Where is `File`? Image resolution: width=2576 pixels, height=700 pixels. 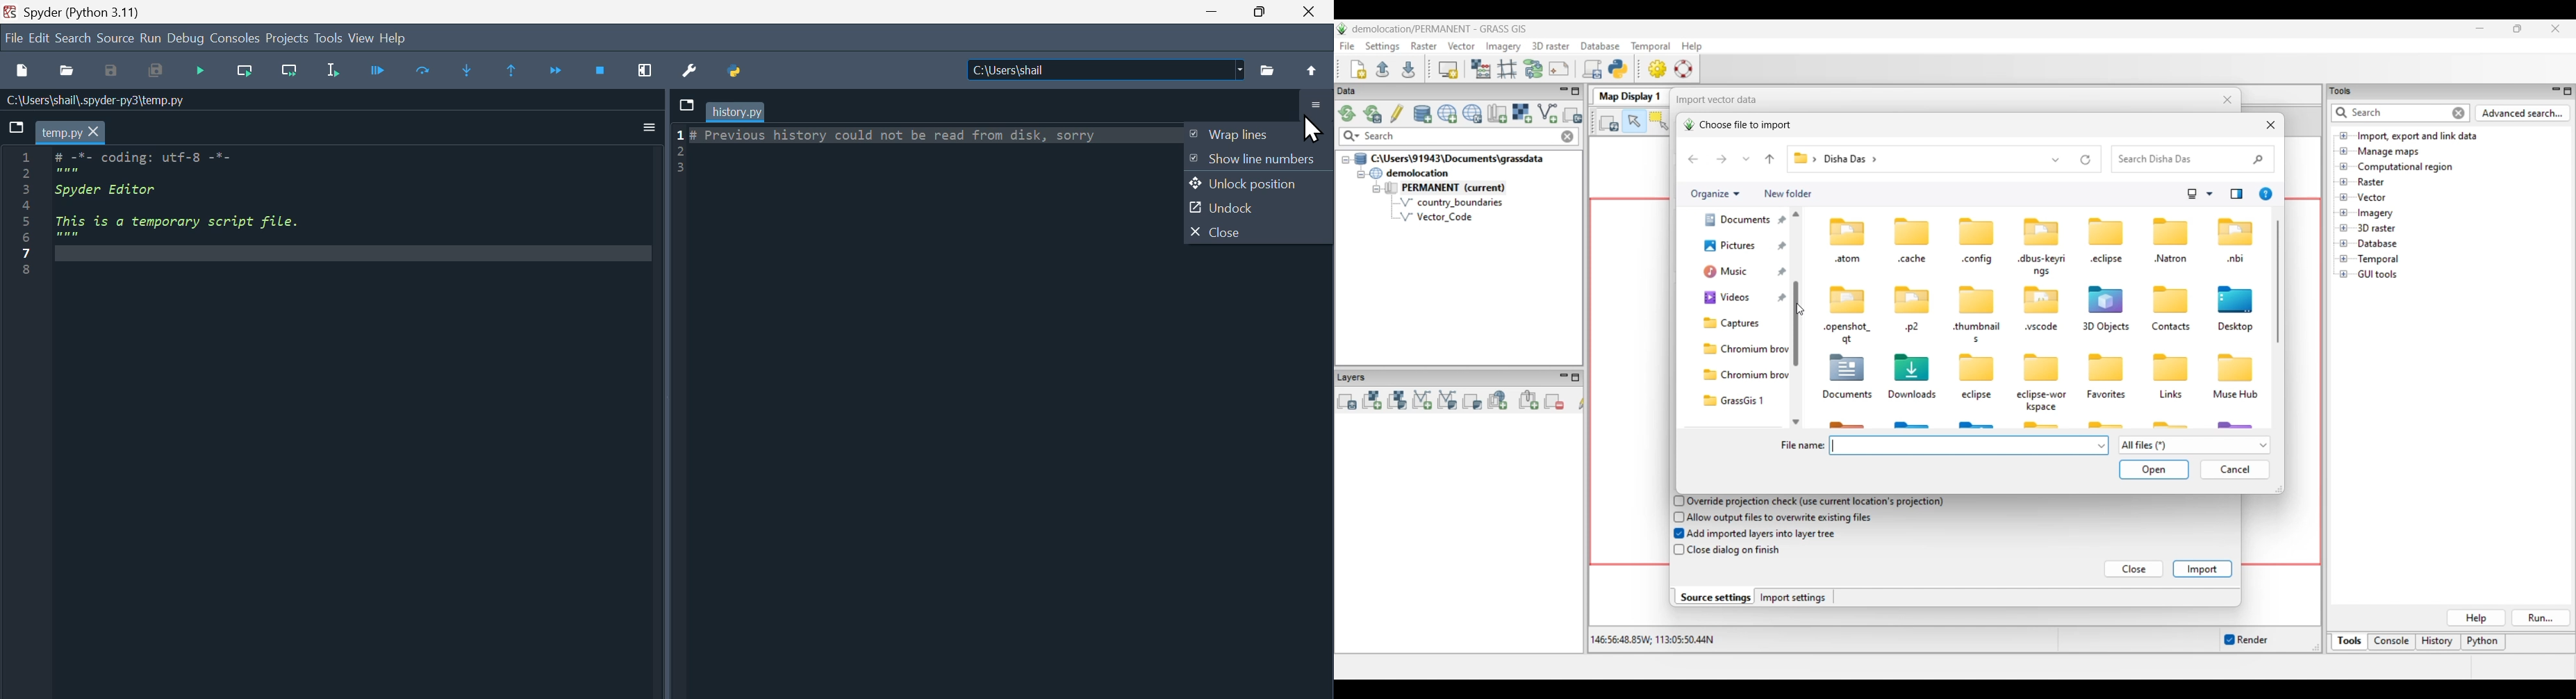
File is located at coordinates (12, 38).